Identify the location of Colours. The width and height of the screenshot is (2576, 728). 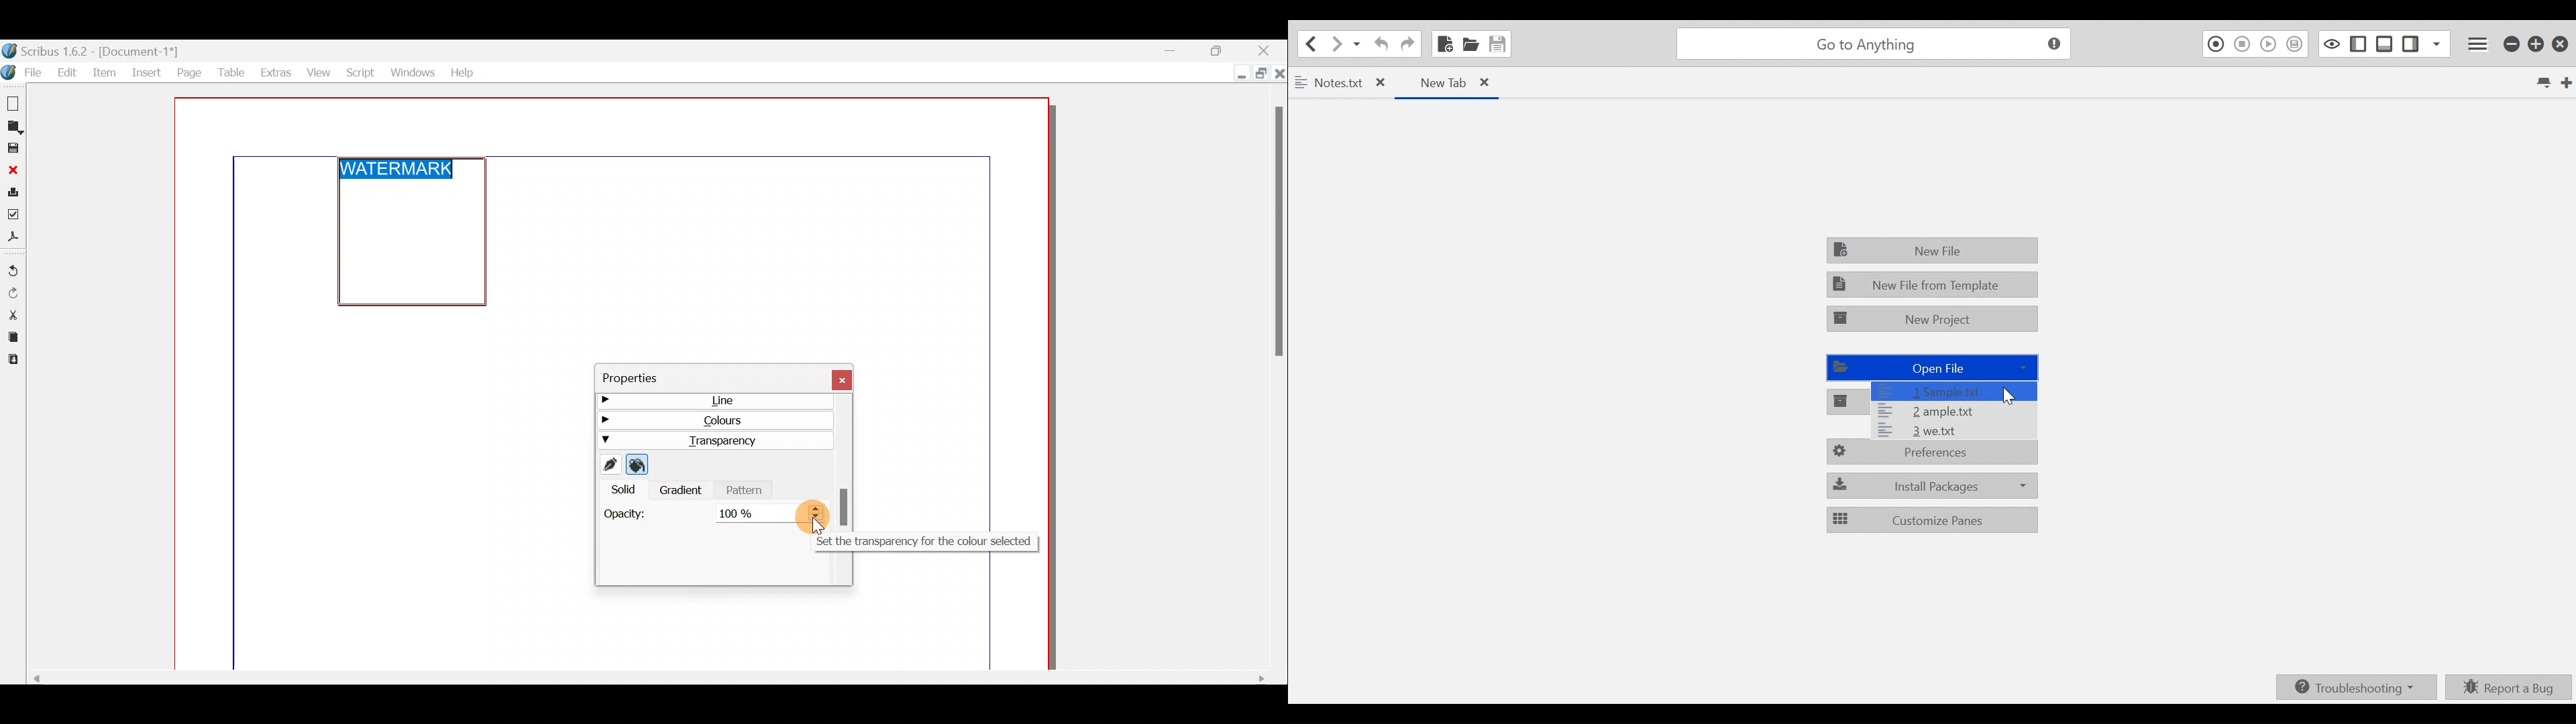
(711, 422).